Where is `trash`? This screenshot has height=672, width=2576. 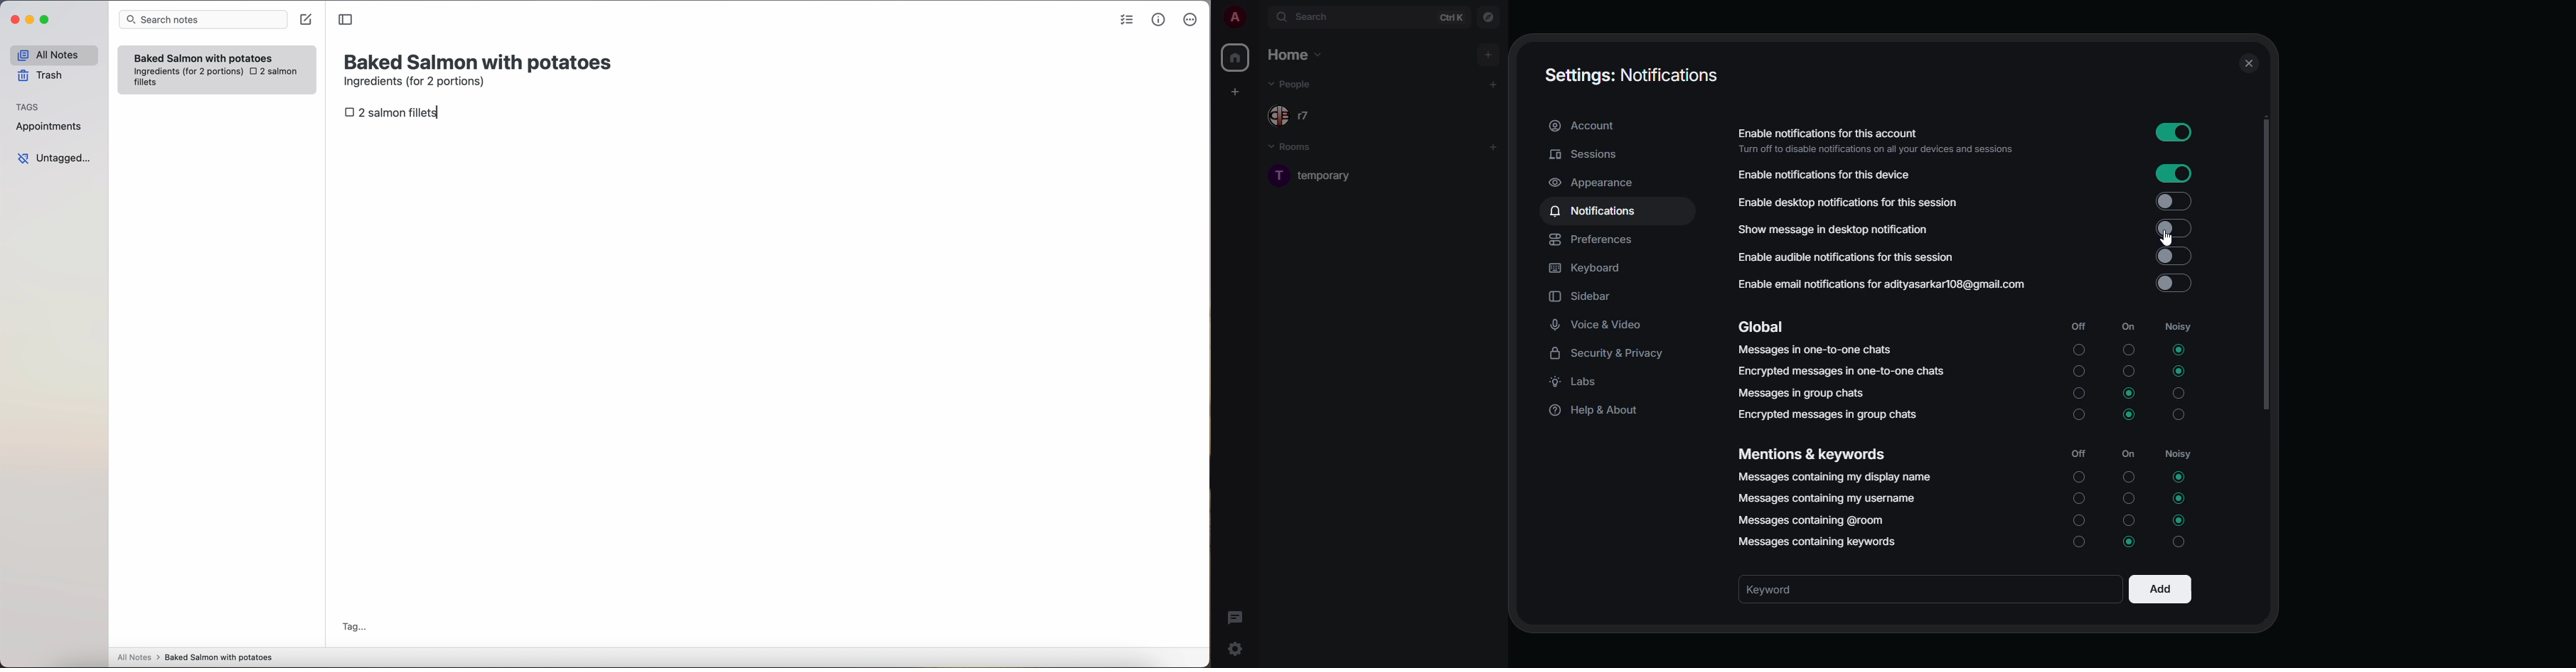 trash is located at coordinates (43, 76).